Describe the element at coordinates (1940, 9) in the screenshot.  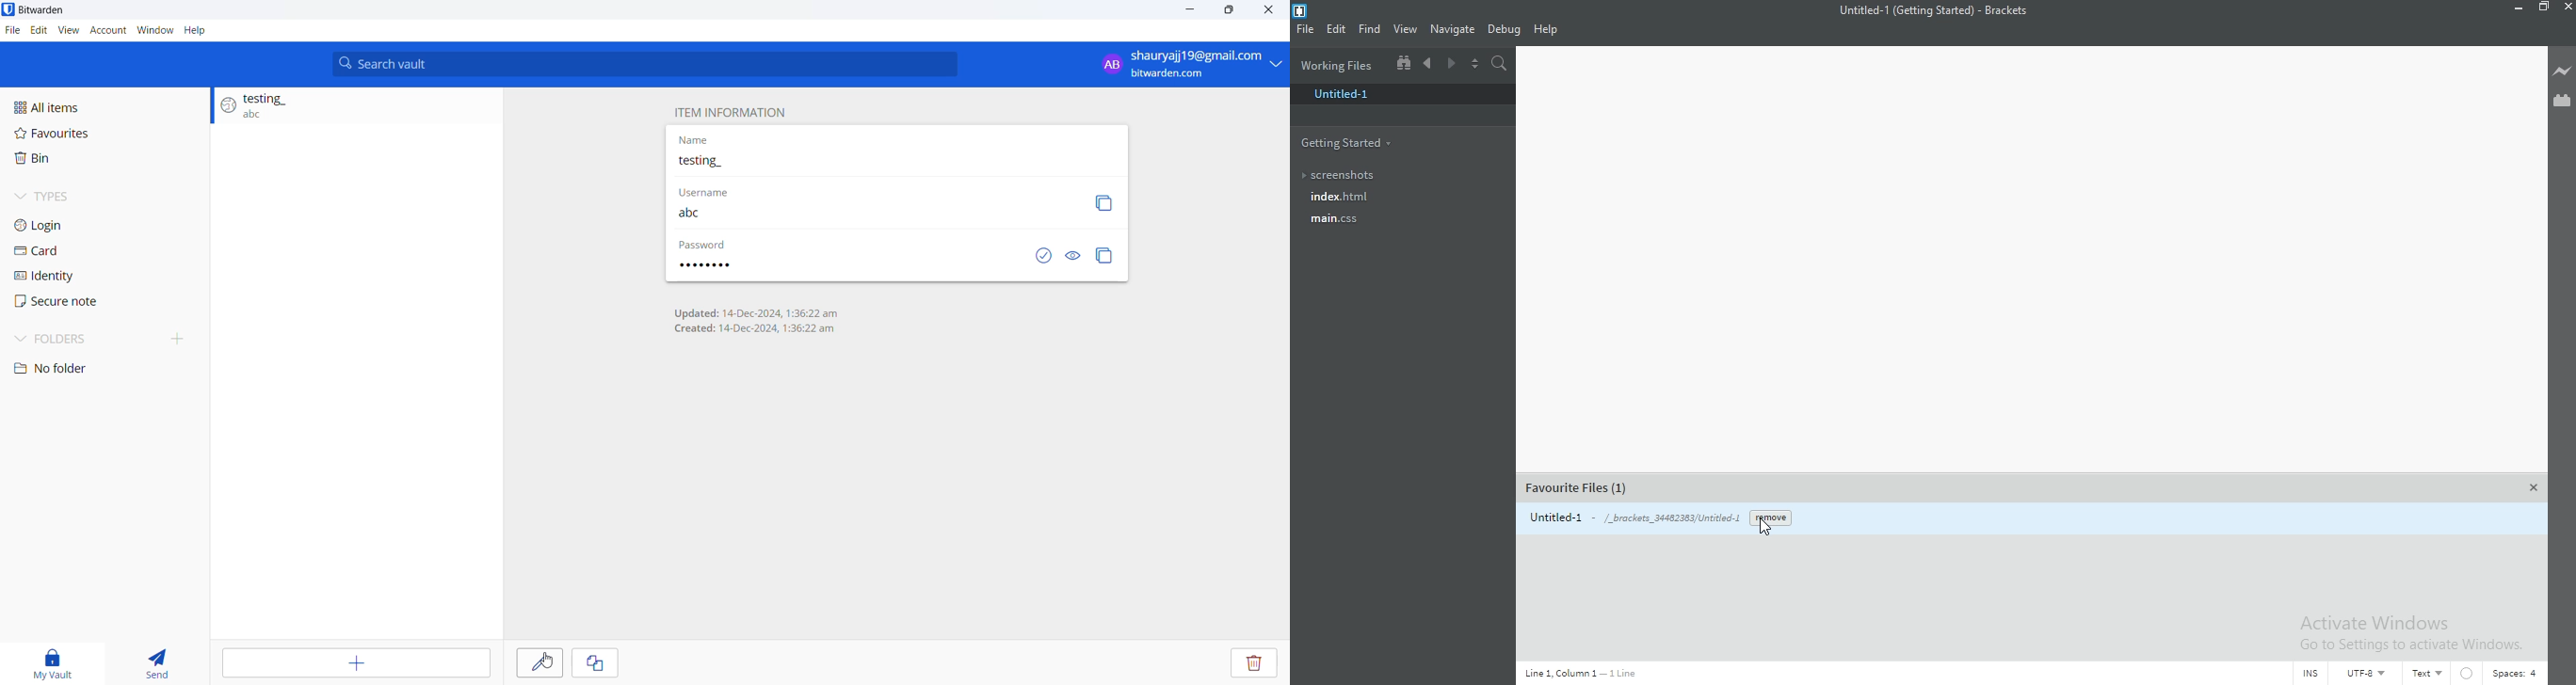
I see `file name` at that location.